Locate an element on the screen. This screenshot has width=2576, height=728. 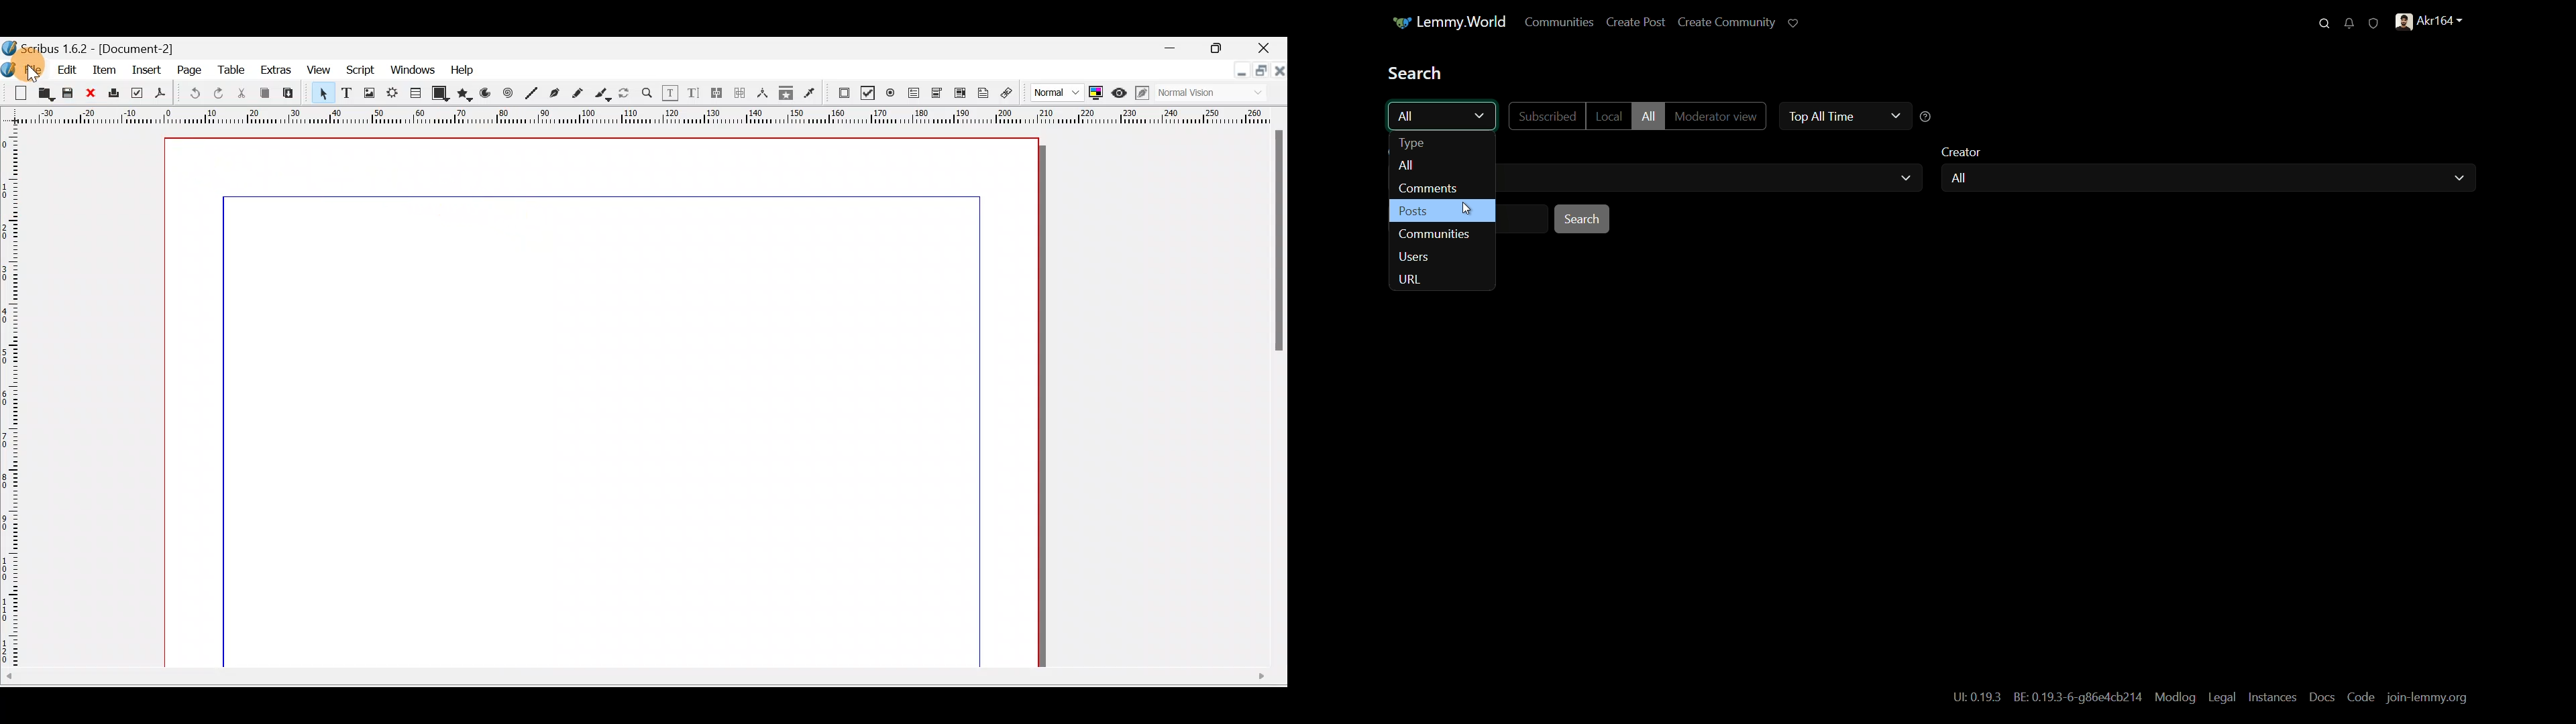
Table is located at coordinates (414, 95).